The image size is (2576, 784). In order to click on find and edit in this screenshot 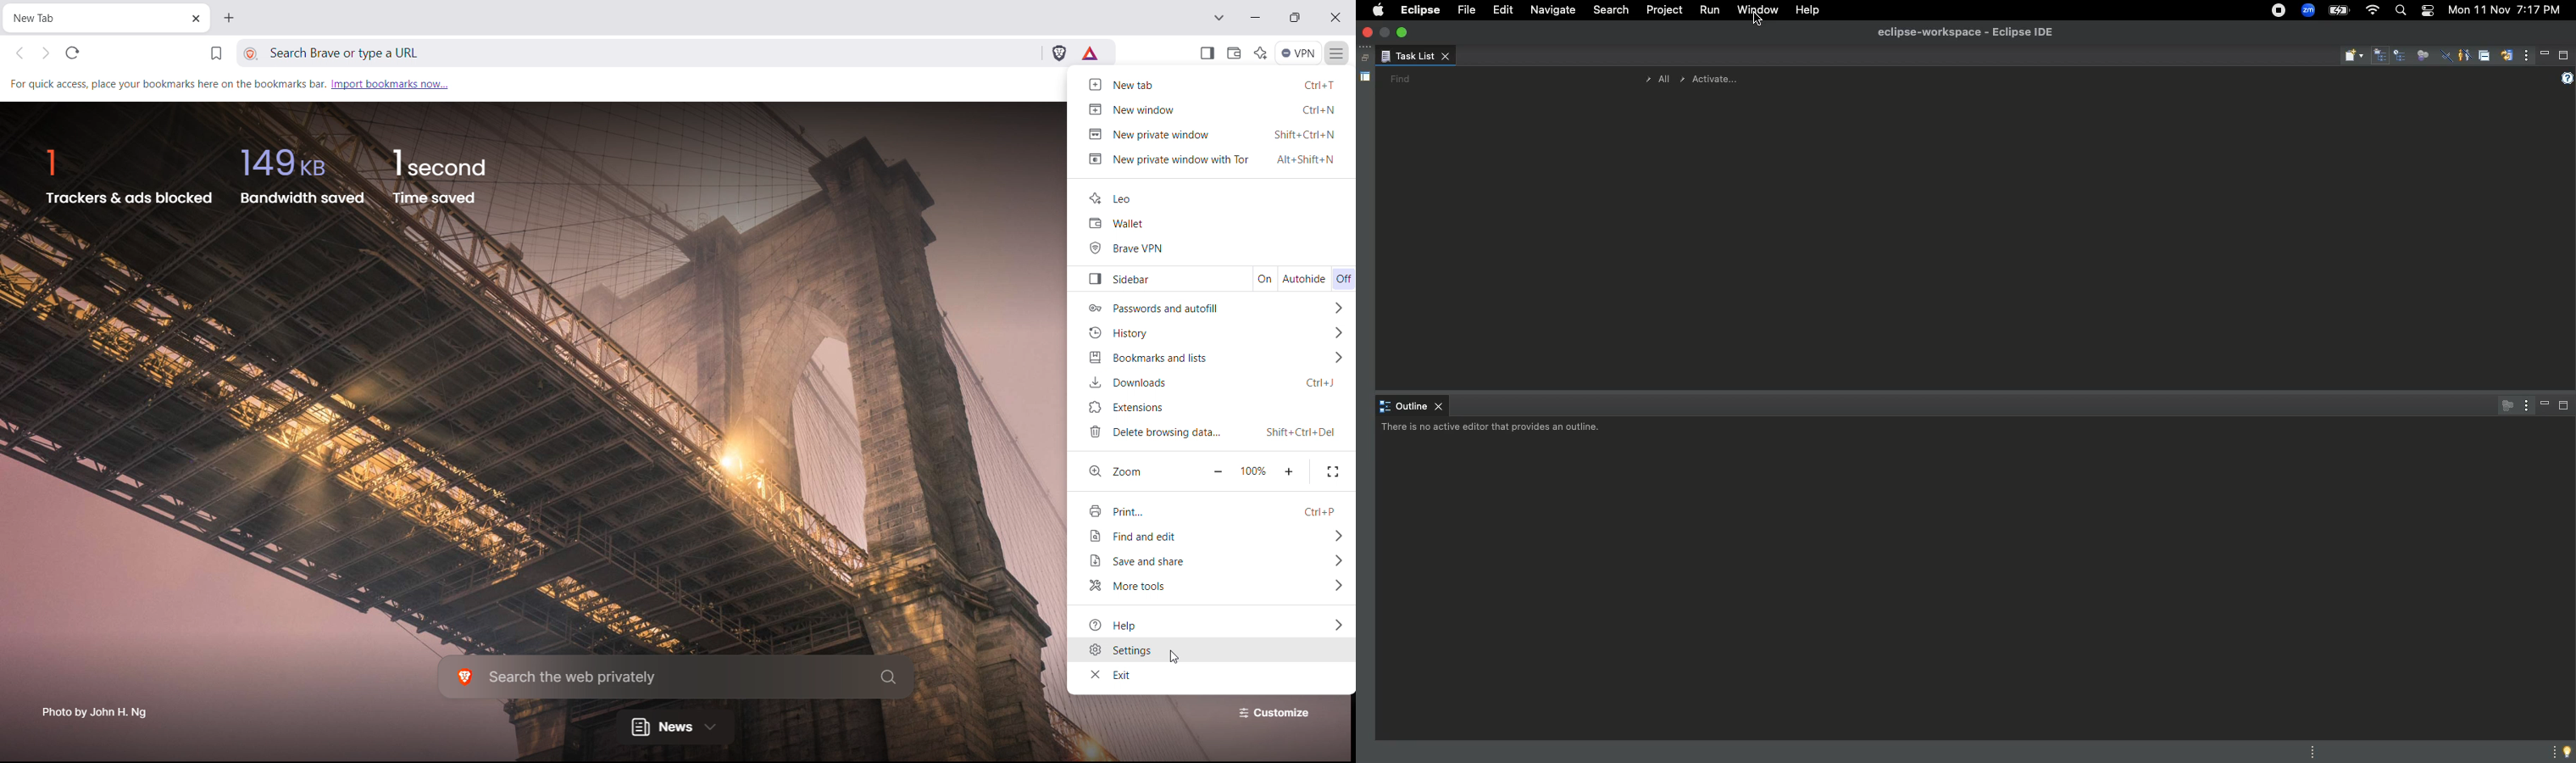, I will do `click(1210, 537)`.